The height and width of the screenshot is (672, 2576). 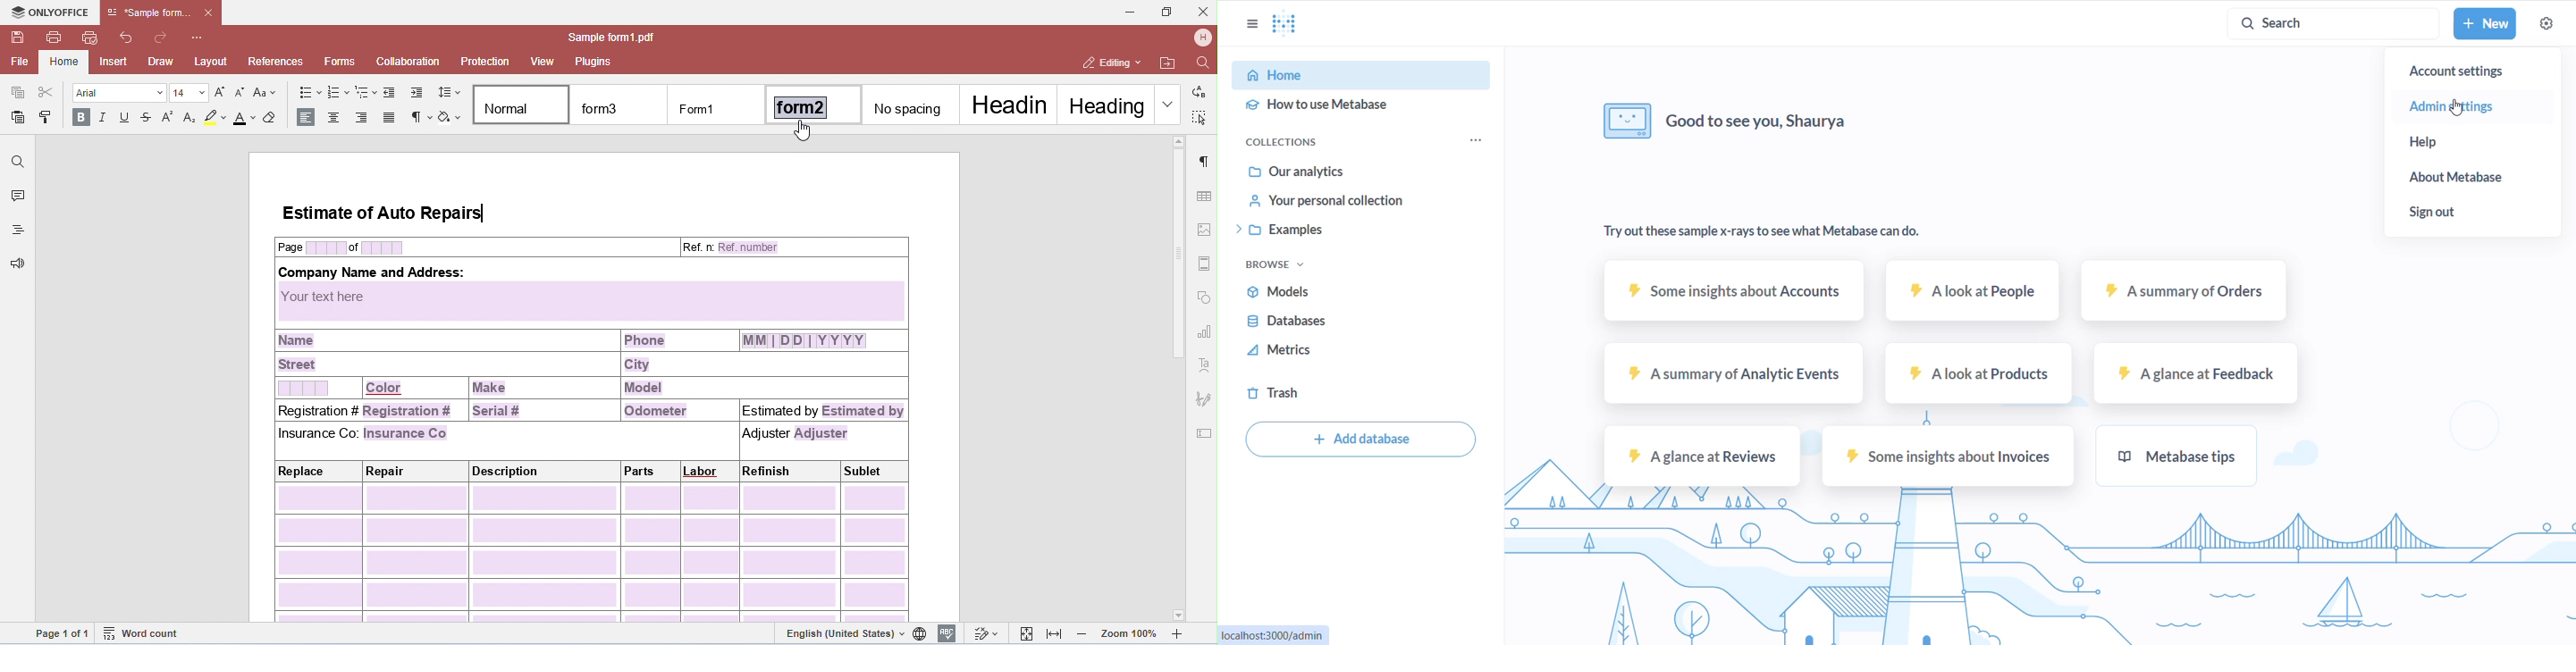 What do you see at coordinates (1250, 23) in the screenshot?
I see `OPTIONS` at bounding box center [1250, 23].